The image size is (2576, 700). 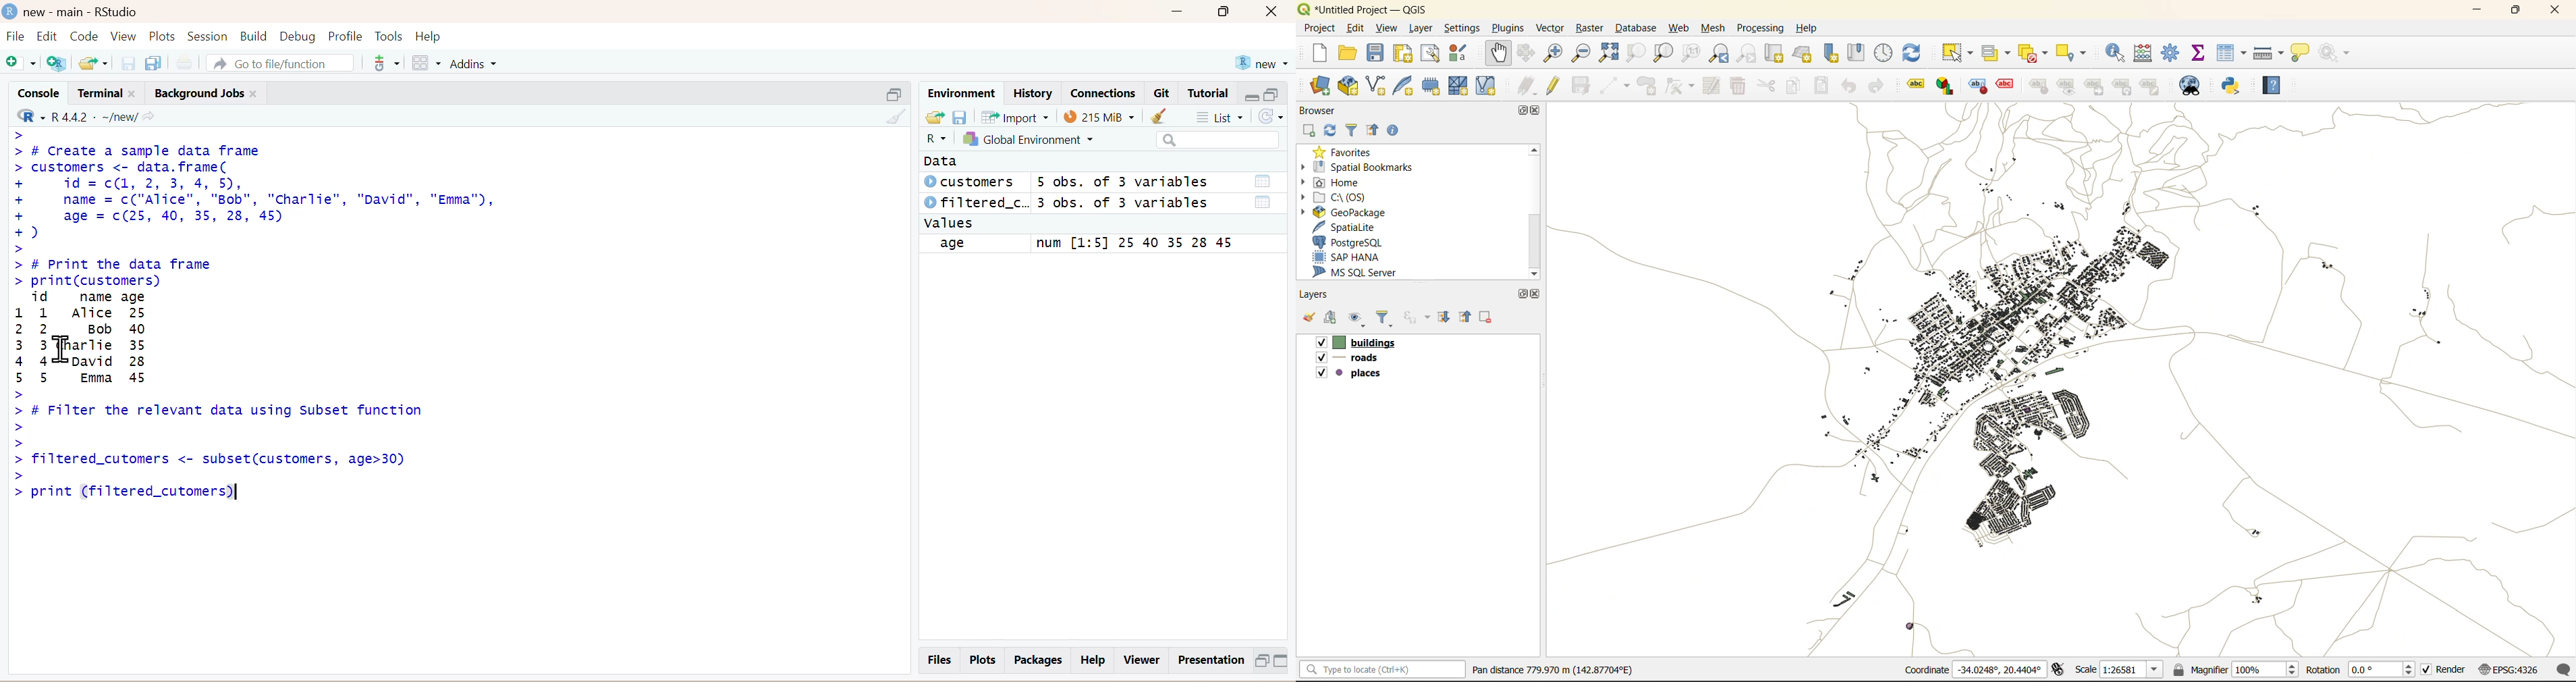 I want to click on refresh, so click(x=1276, y=118).